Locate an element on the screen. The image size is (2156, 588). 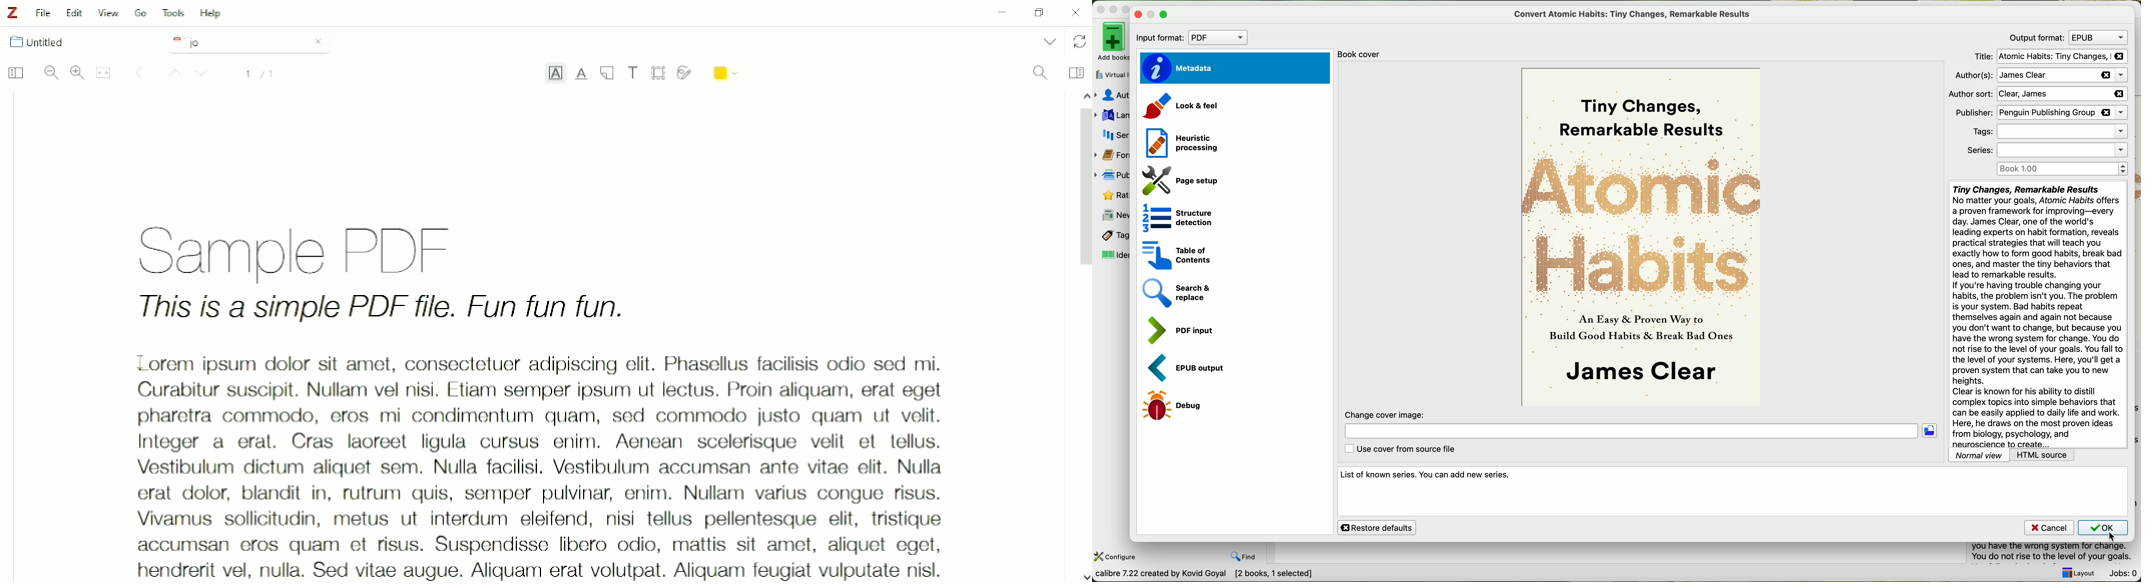
author(s) is located at coordinates (2042, 76).